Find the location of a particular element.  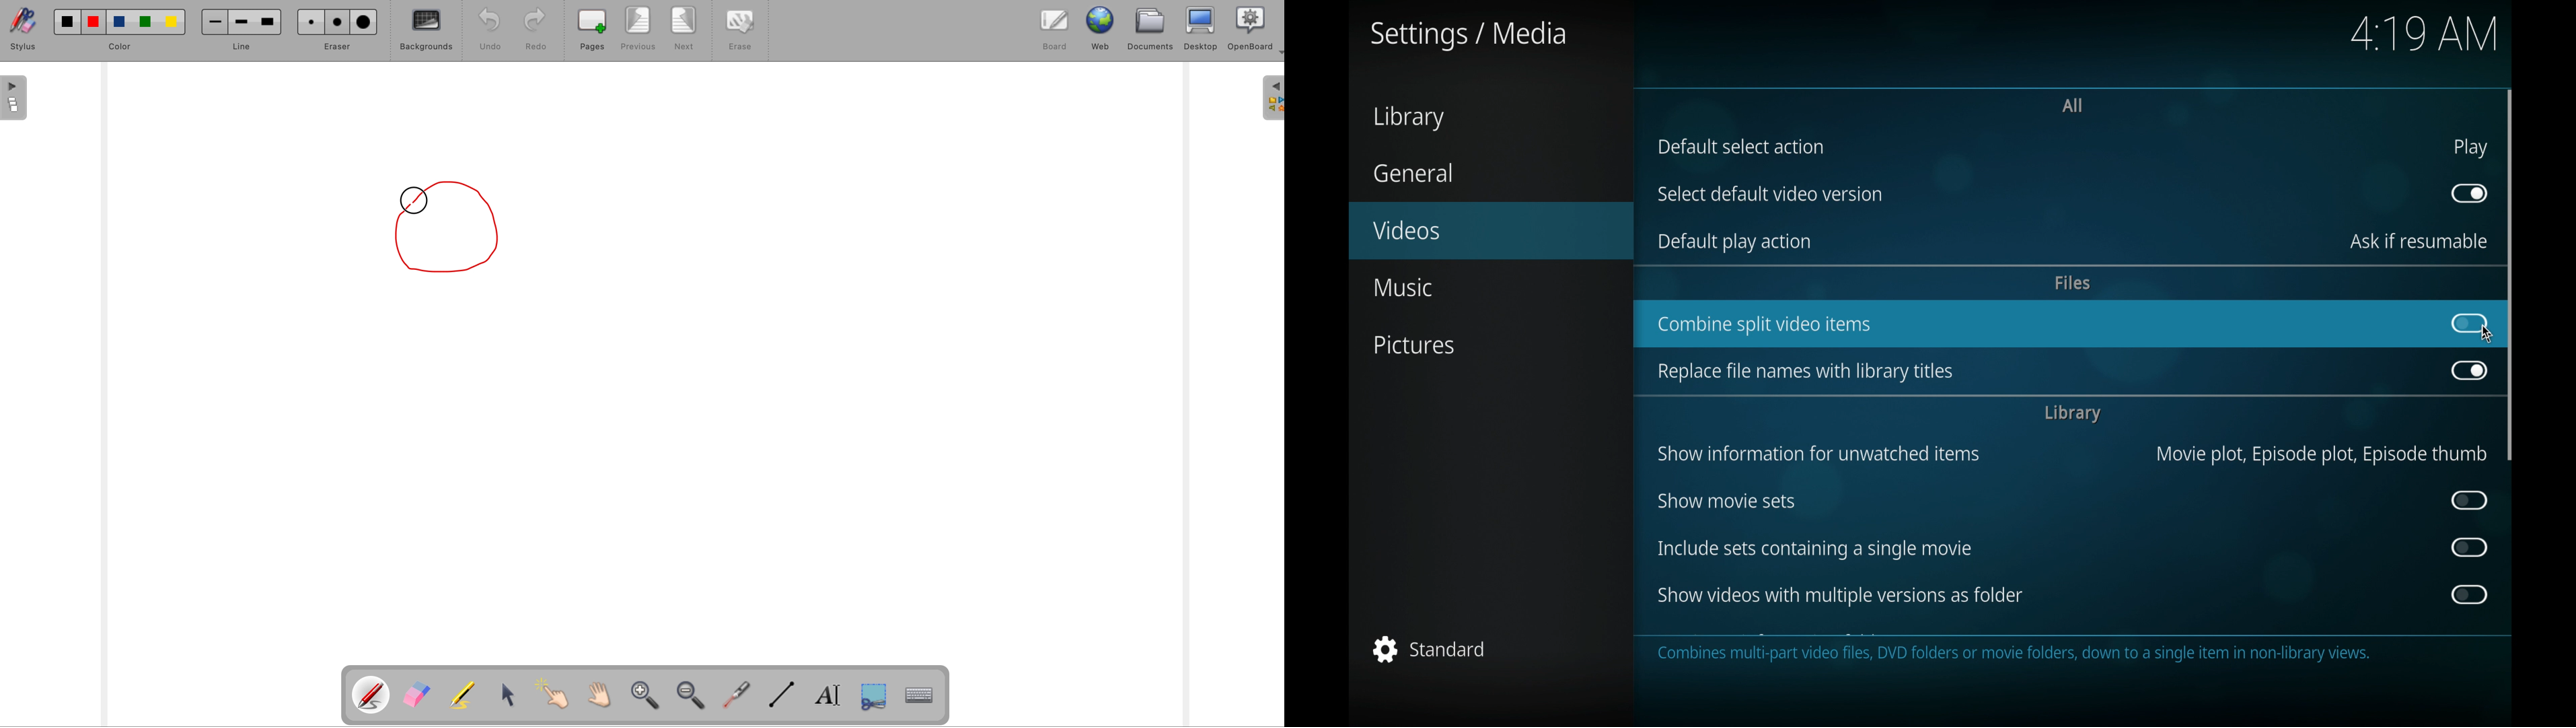

eraser is located at coordinates (417, 695).